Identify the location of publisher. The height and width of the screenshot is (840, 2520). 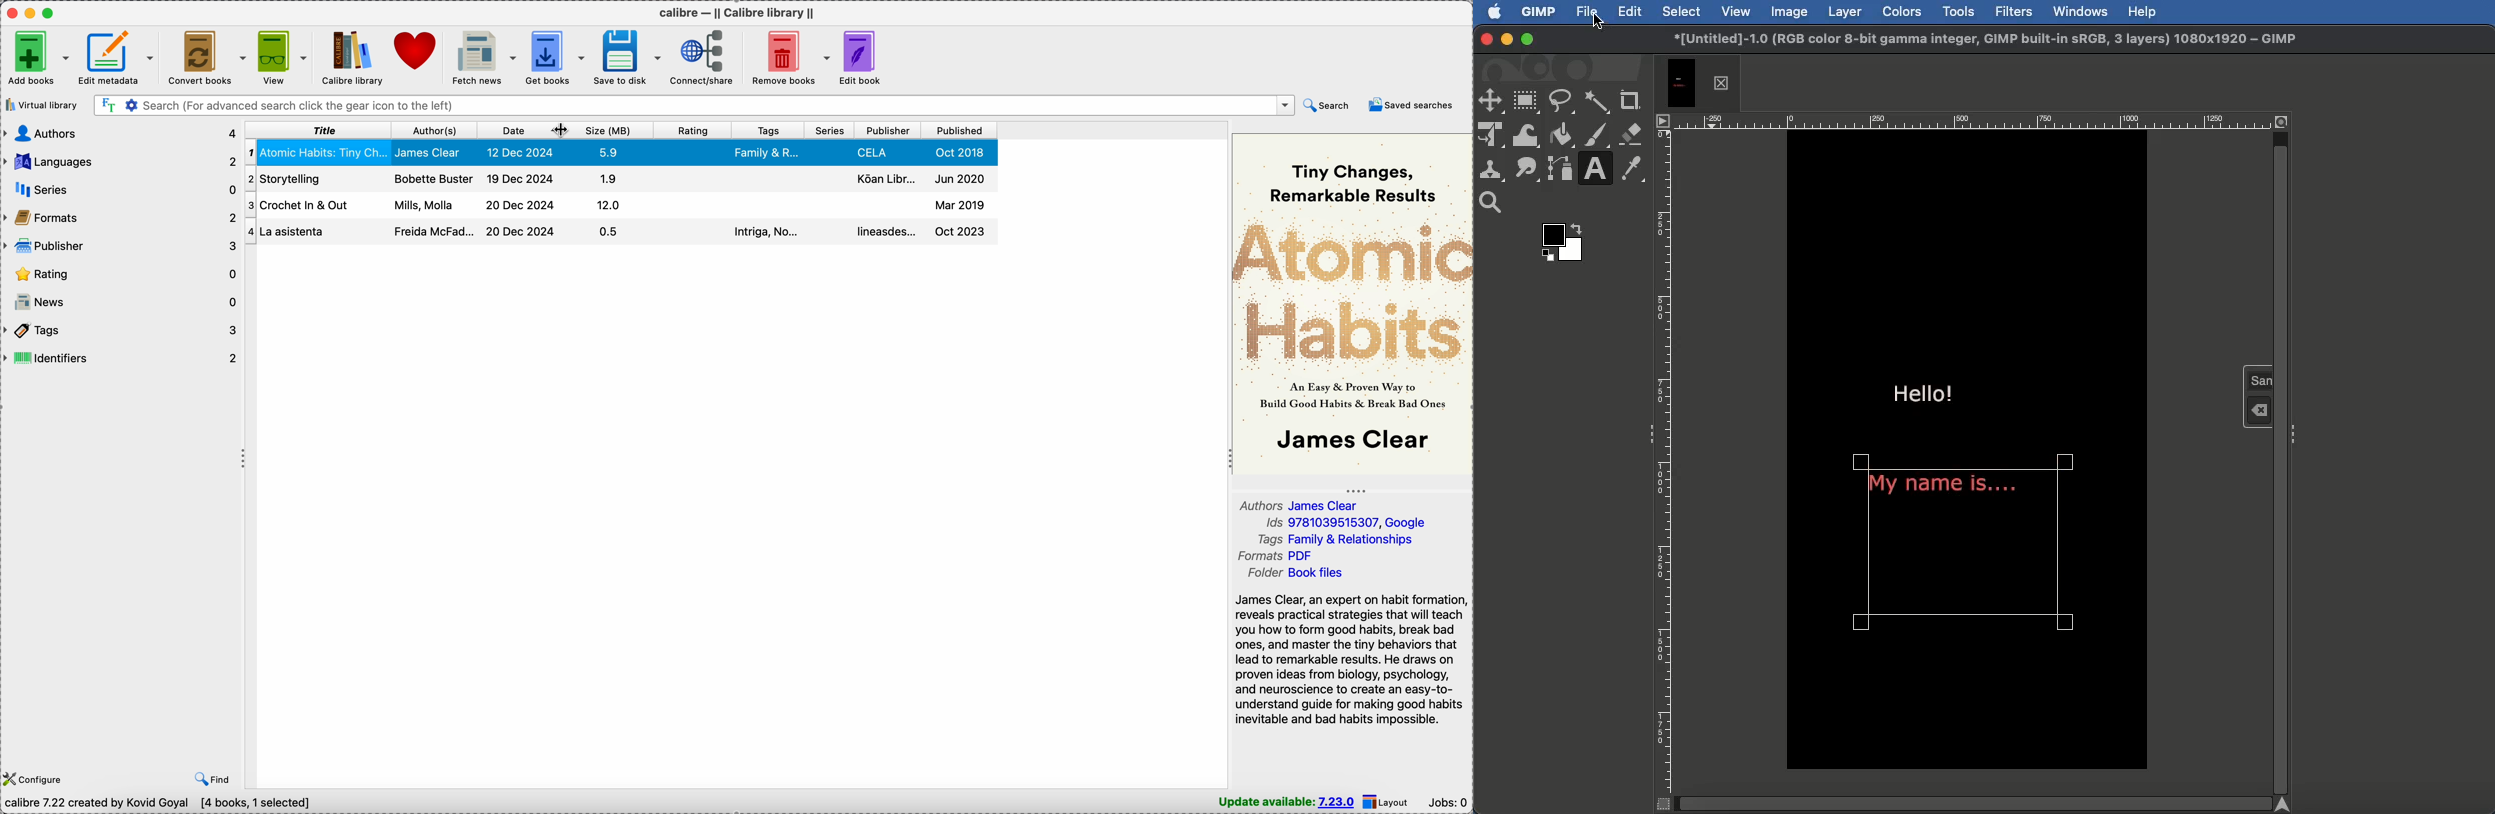
(122, 246).